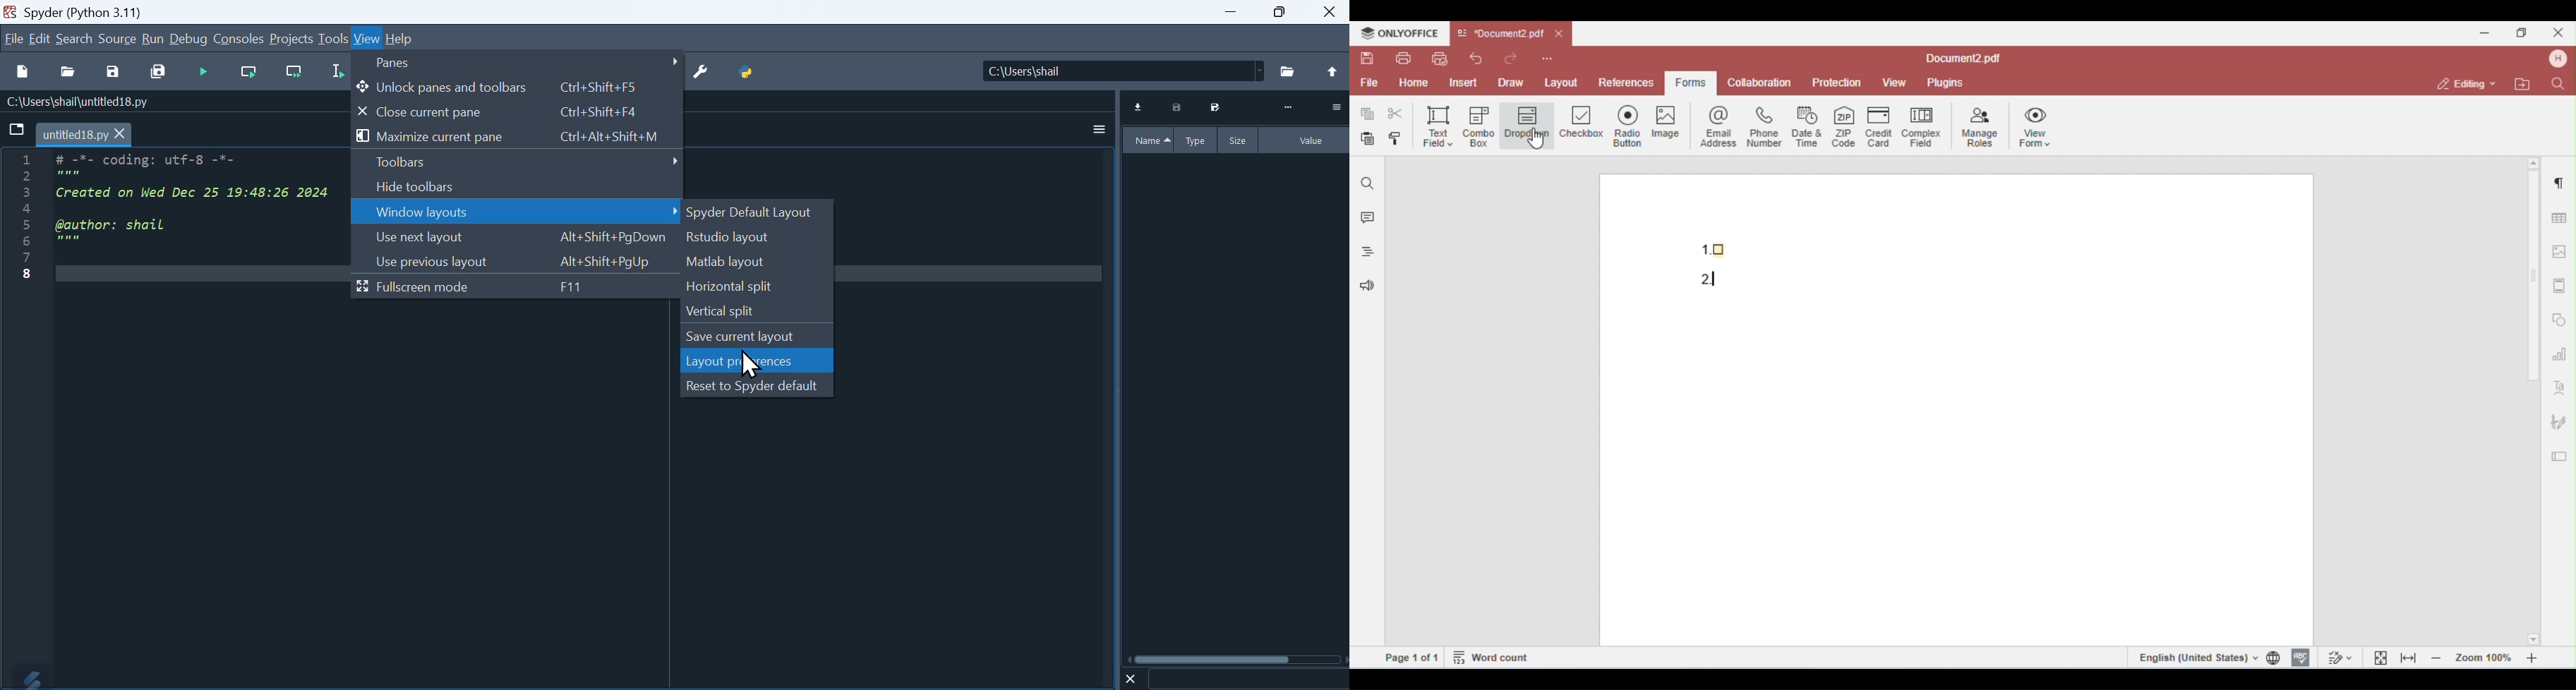  Describe the element at coordinates (747, 73) in the screenshot. I see `Python path manager` at that location.